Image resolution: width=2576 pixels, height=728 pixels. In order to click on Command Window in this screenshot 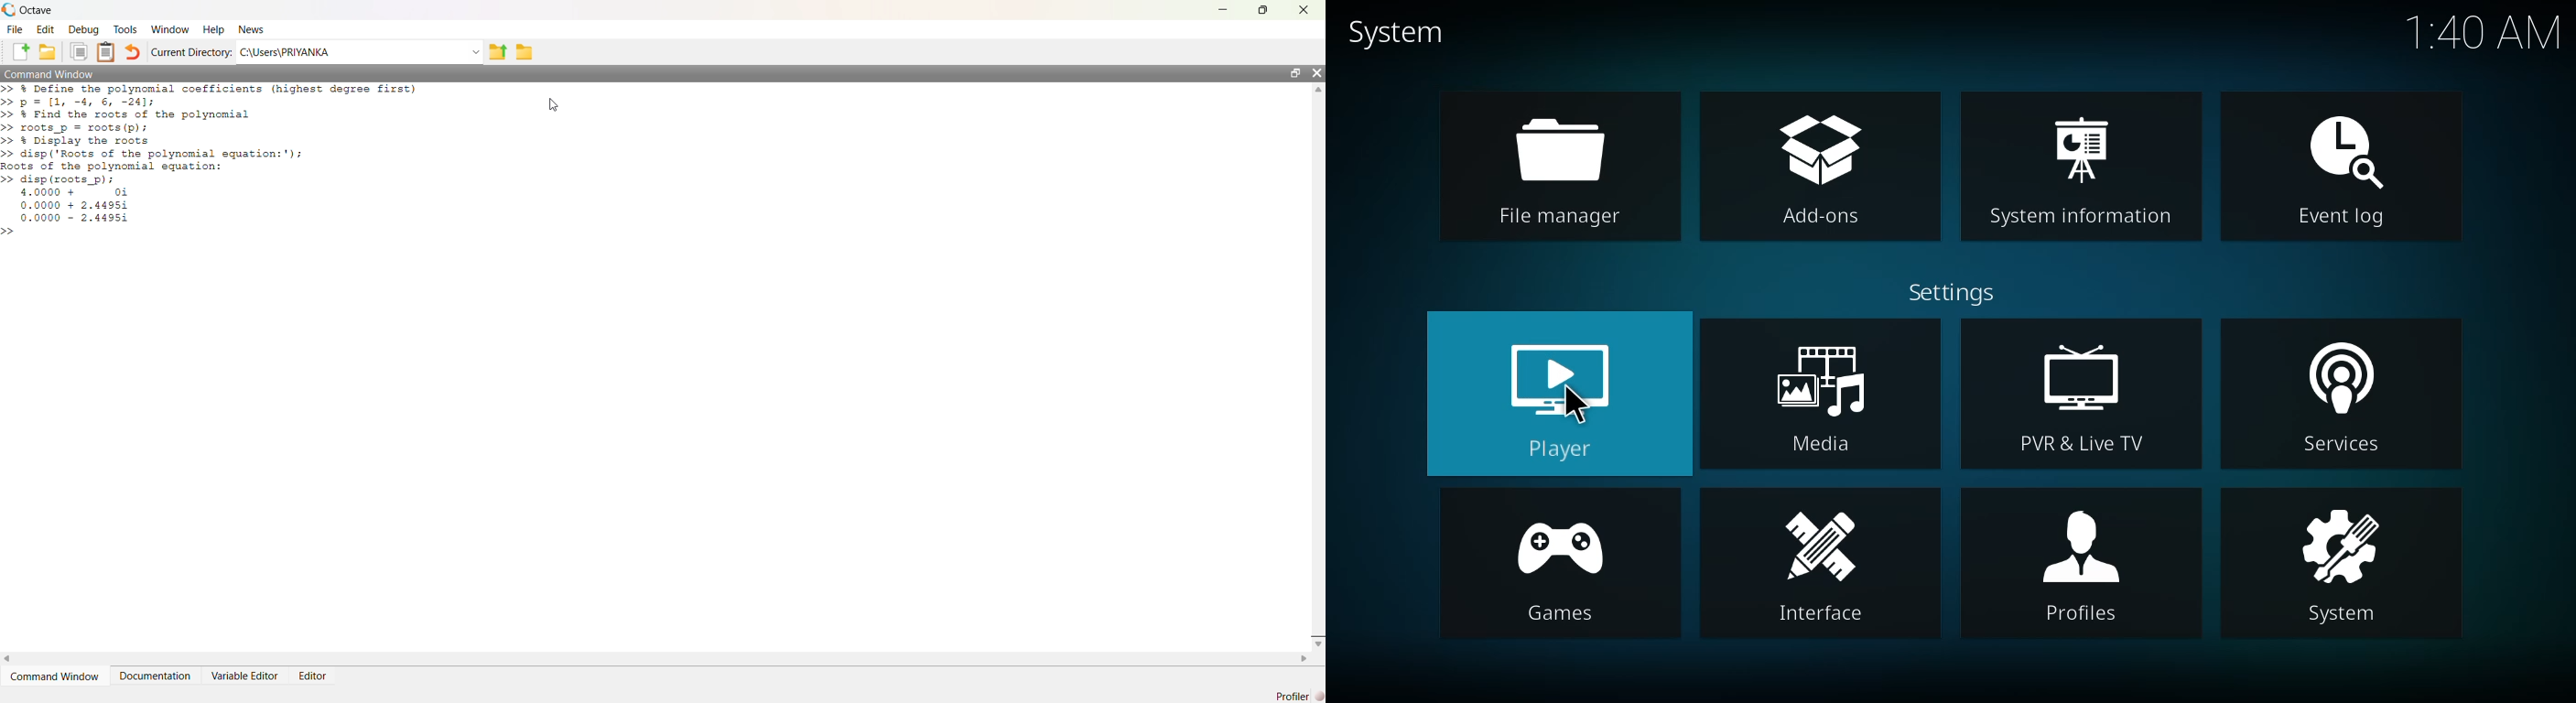, I will do `click(641, 73)`.